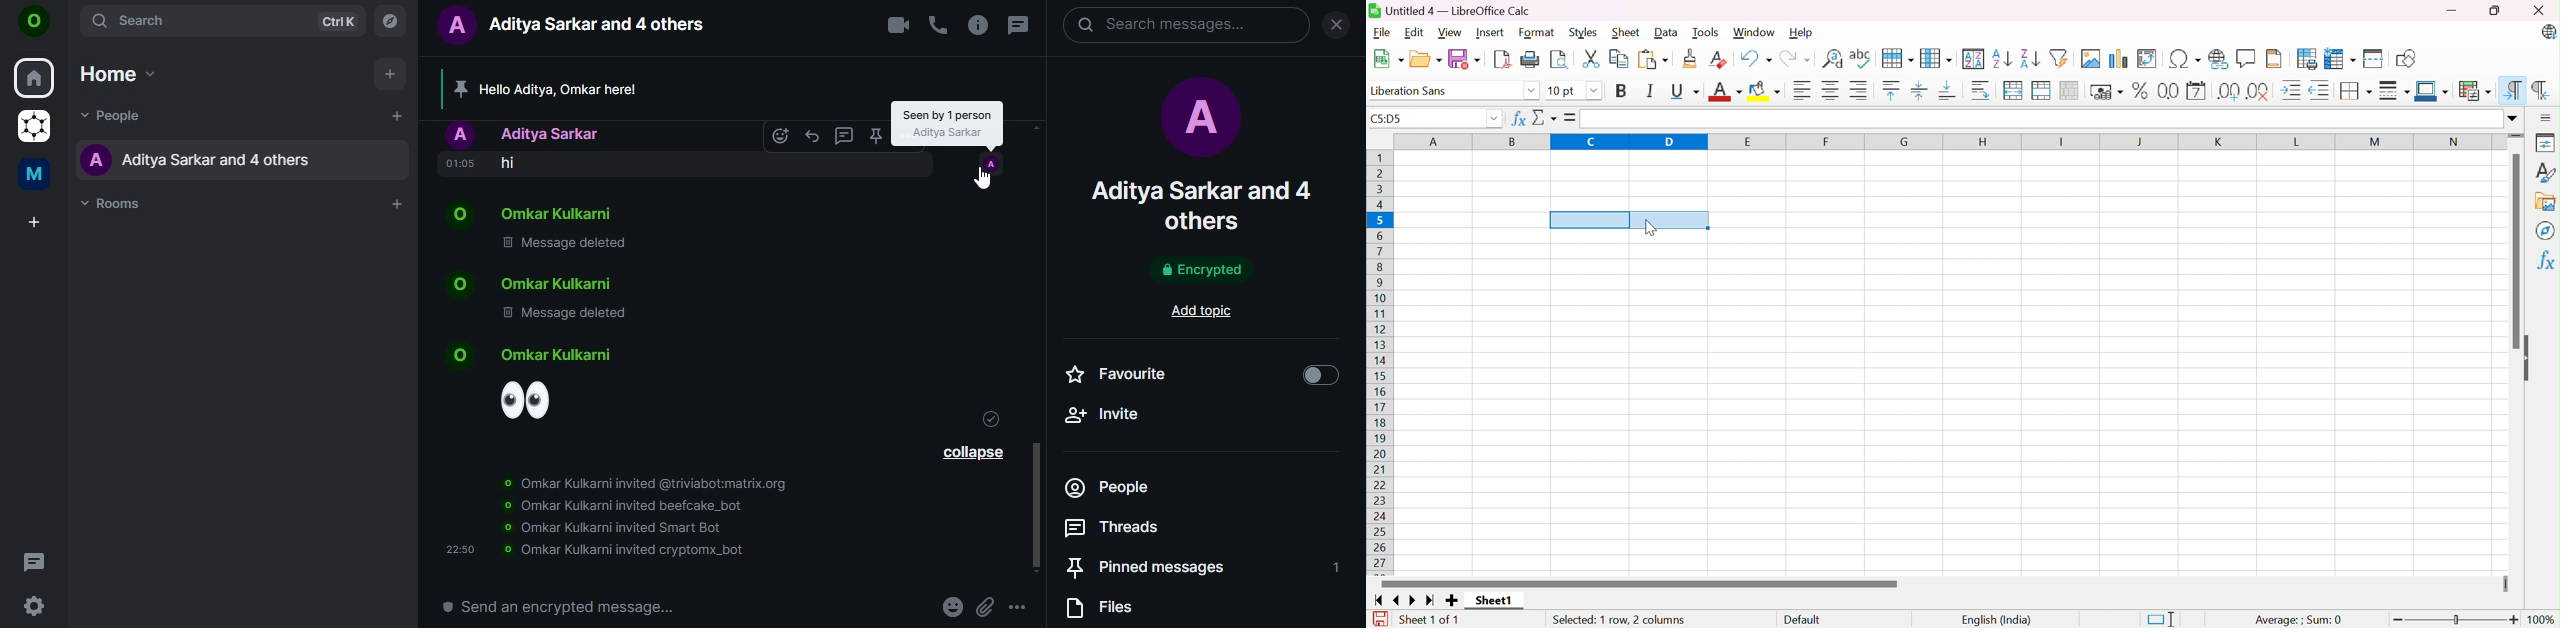 The width and height of the screenshot is (2576, 644). What do you see at coordinates (2496, 10) in the screenshot?
I see `Restore Down` at bounding box center [2496, 10].